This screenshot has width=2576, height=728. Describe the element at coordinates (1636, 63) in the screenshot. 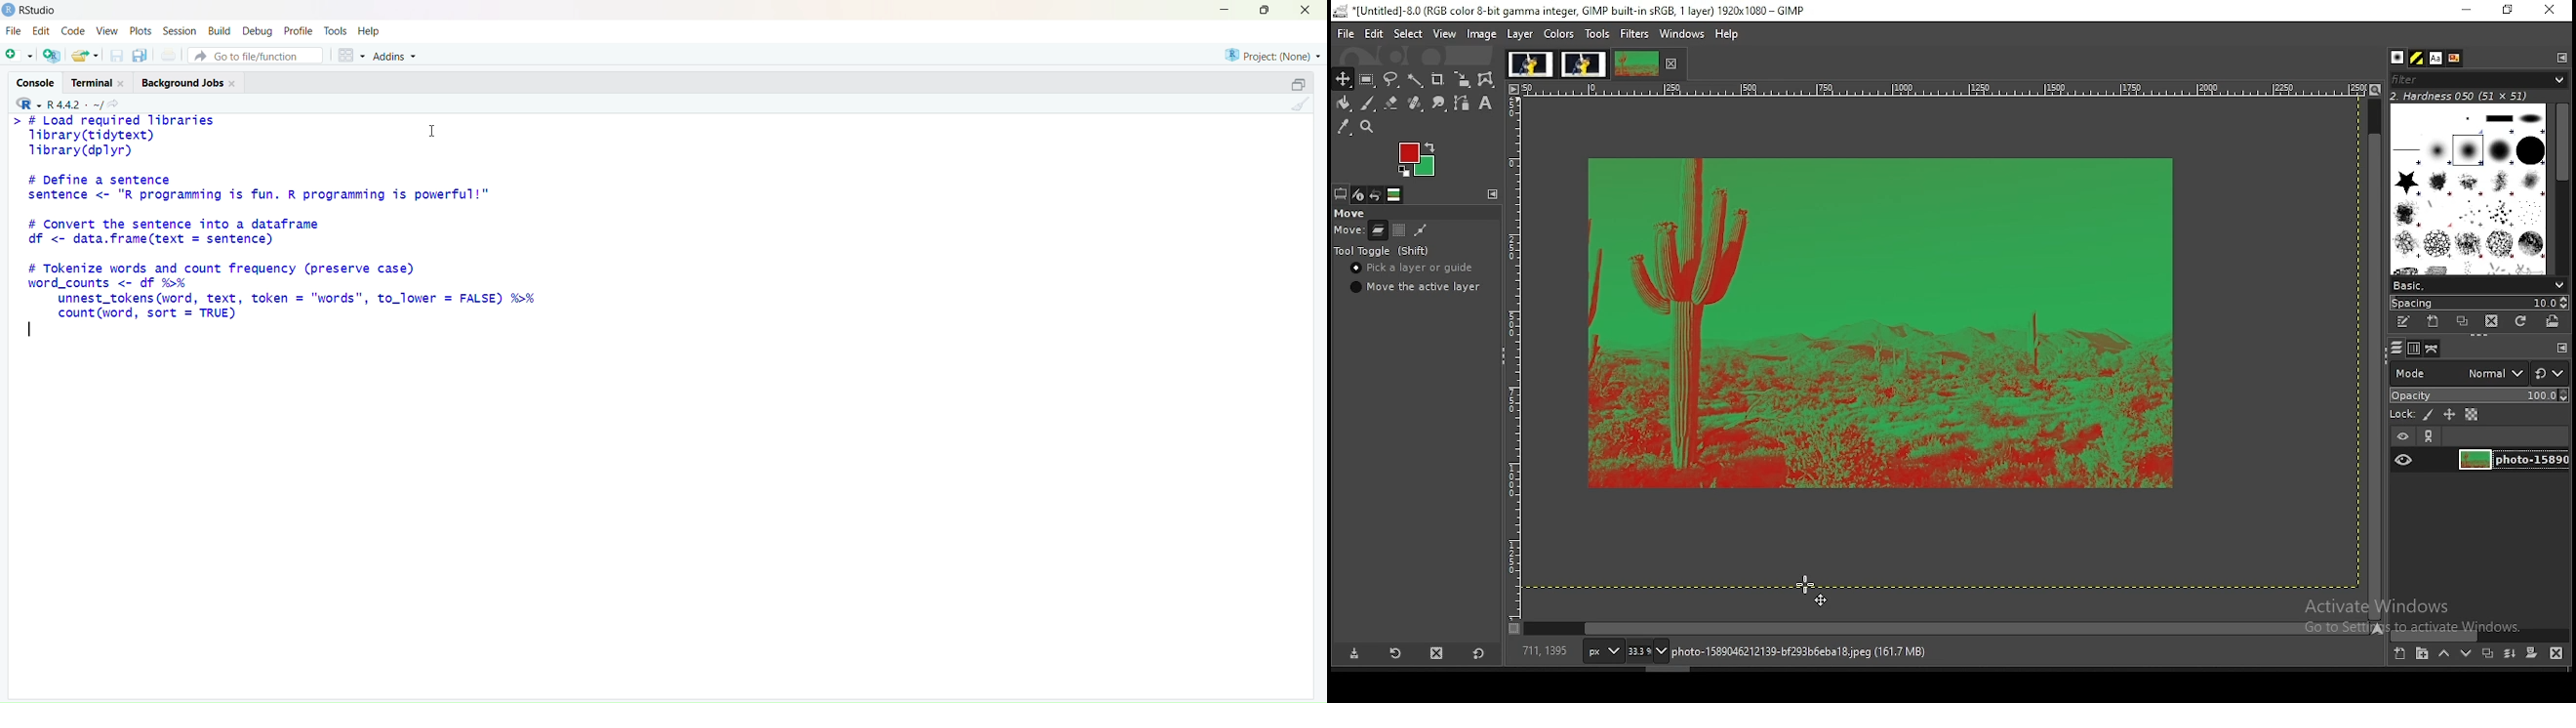

I see `image` at that location.